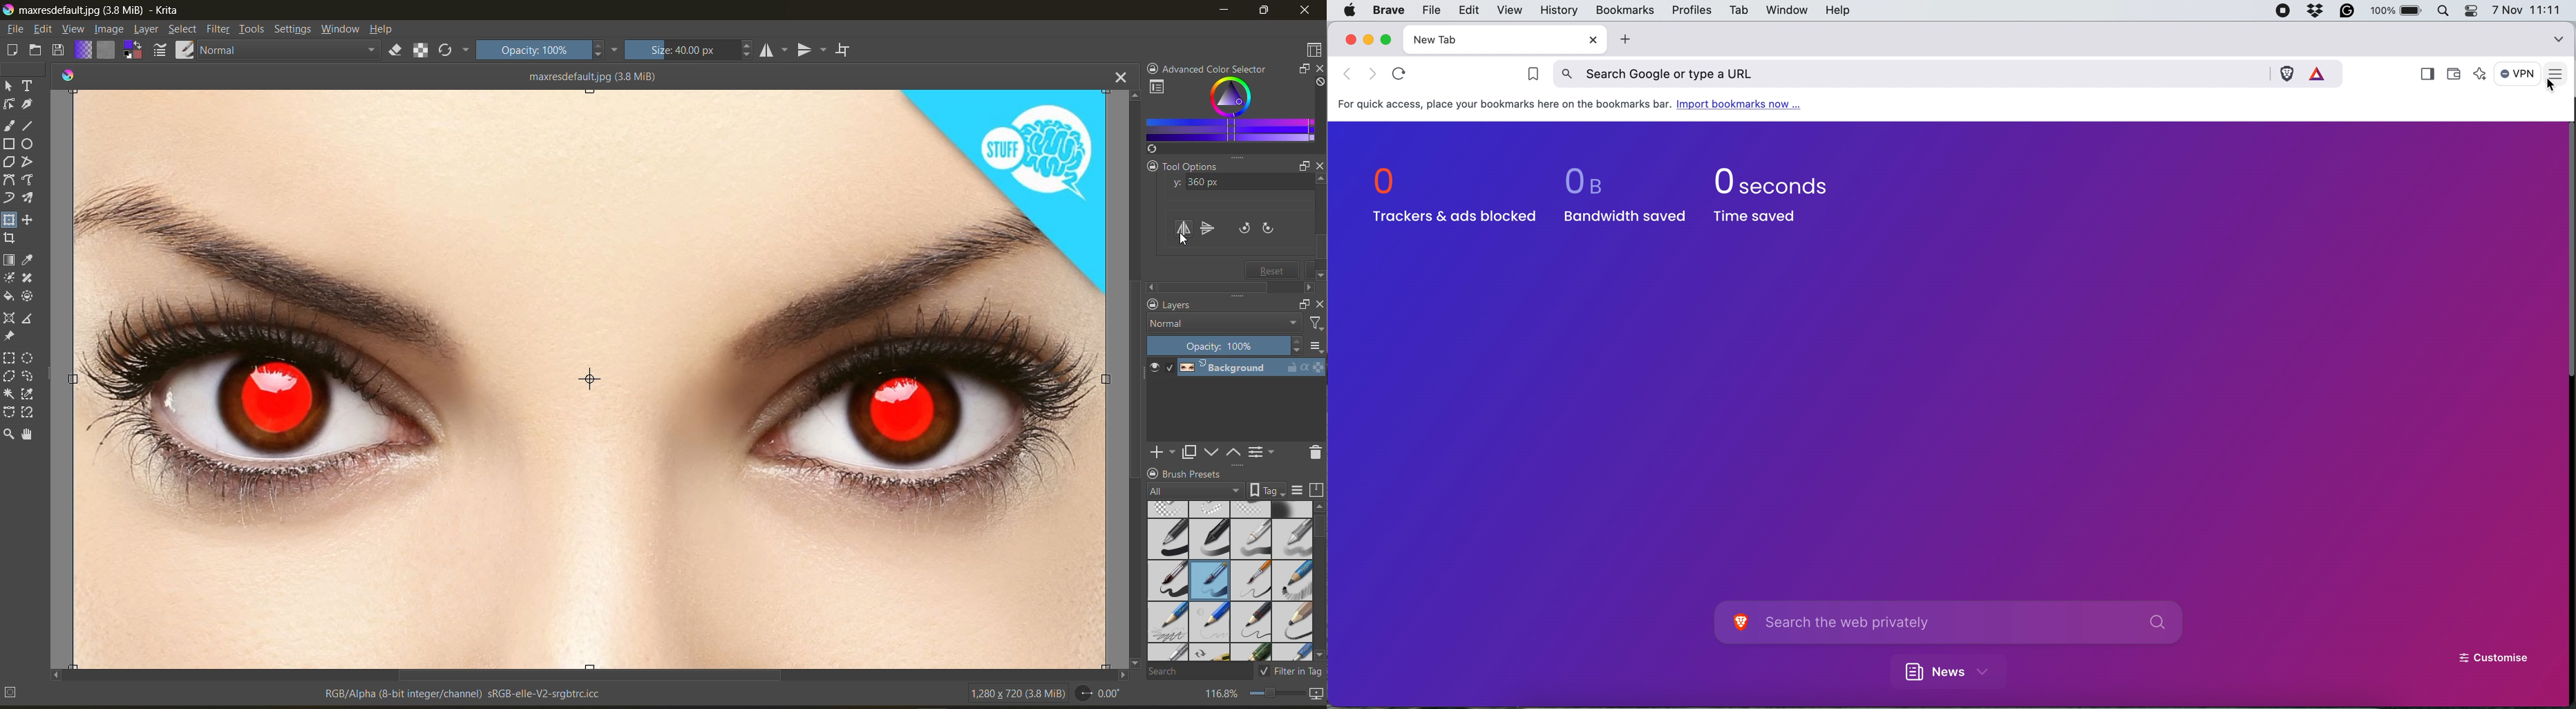 This screenshot has height=728, width=2576. I want to click on tool, so click(9, 261).